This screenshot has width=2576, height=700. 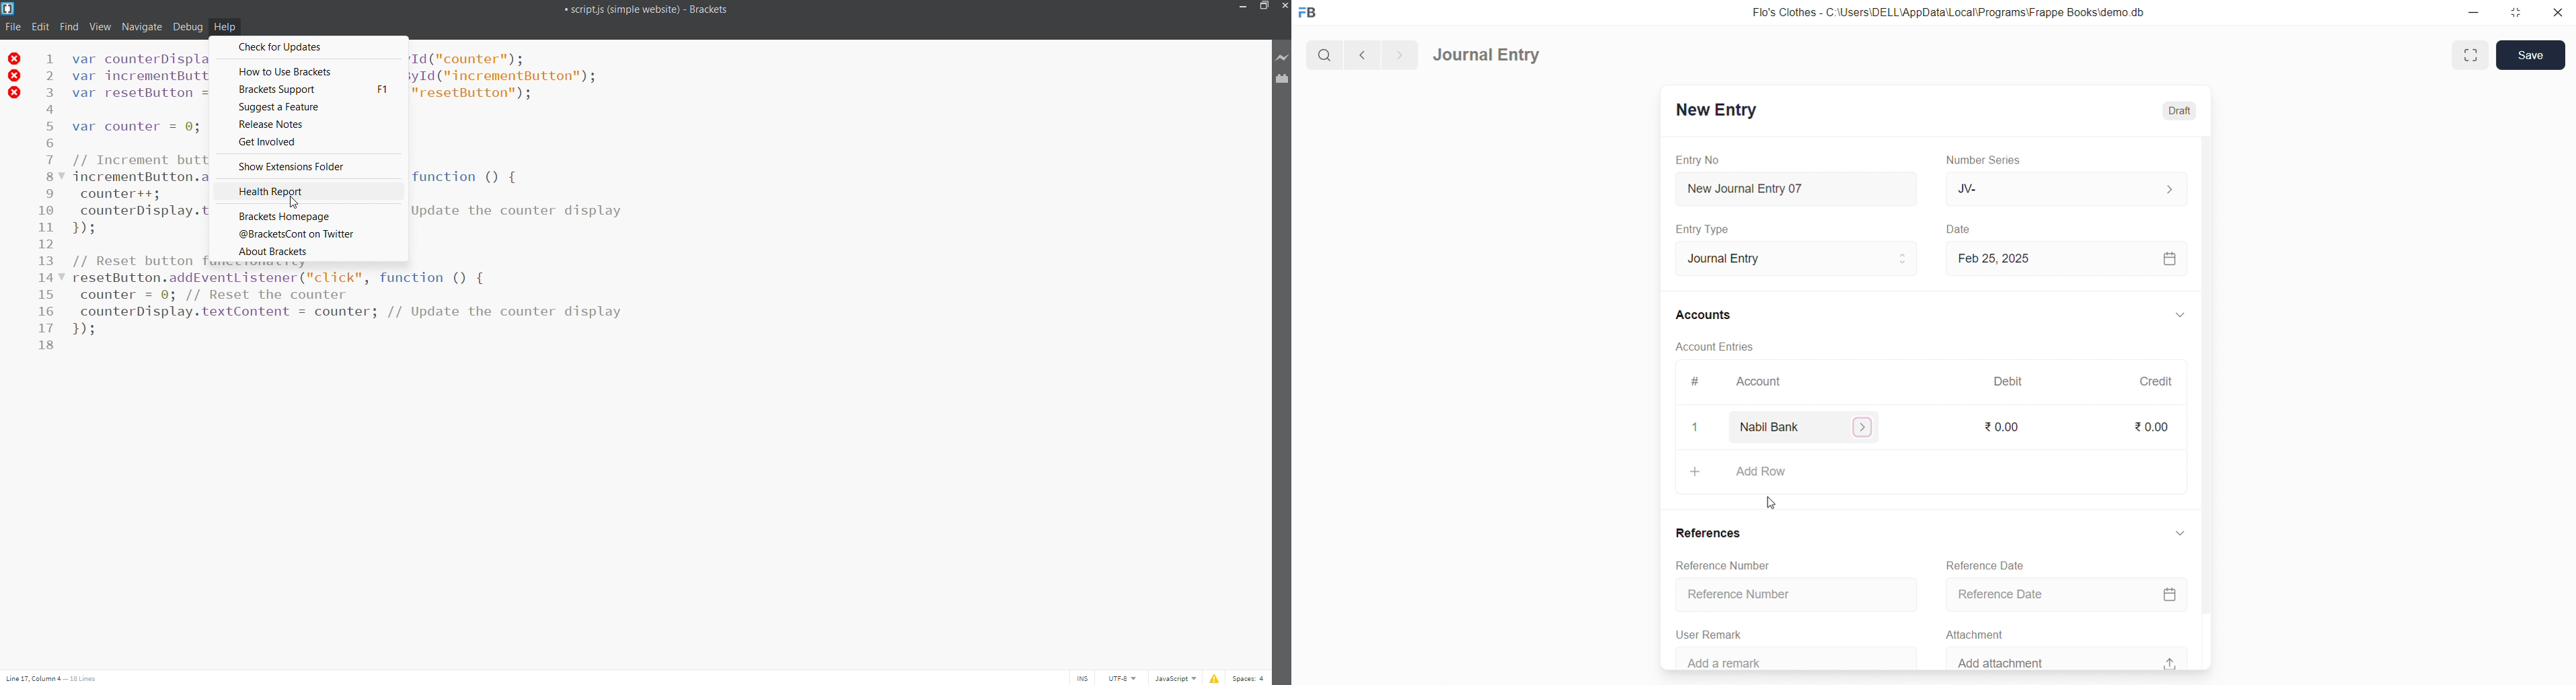 I want to click on line number, so click(x=52, y=200).